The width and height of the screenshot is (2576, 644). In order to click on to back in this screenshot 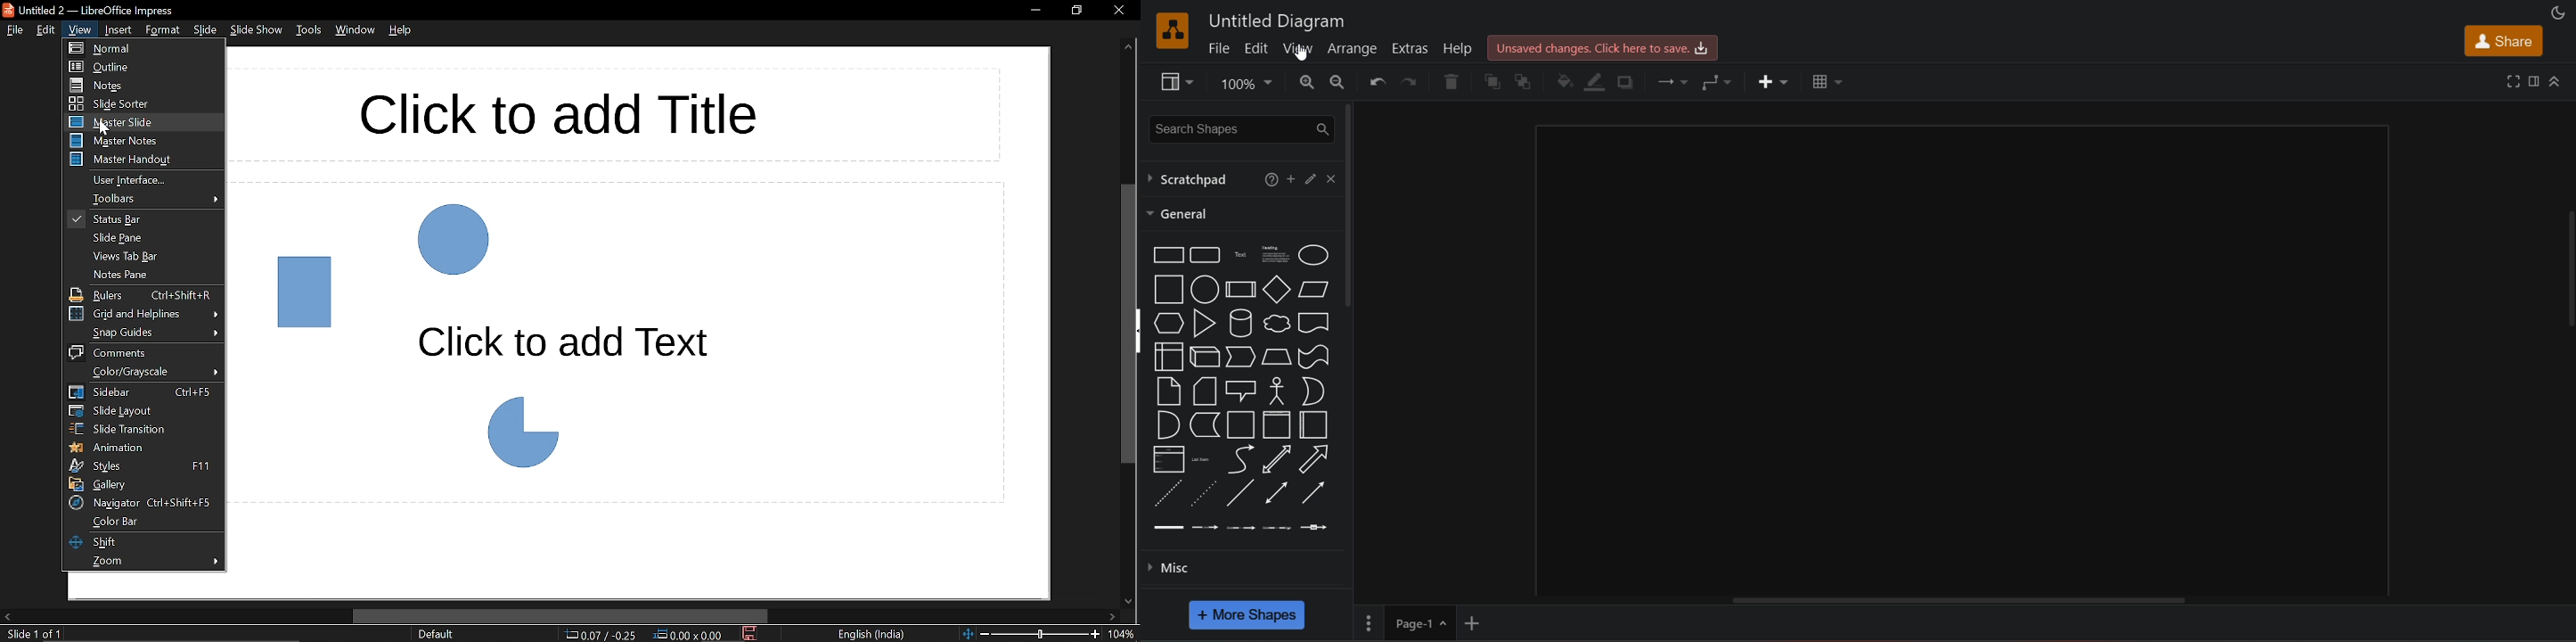, I will do `click(1523, 81)`.